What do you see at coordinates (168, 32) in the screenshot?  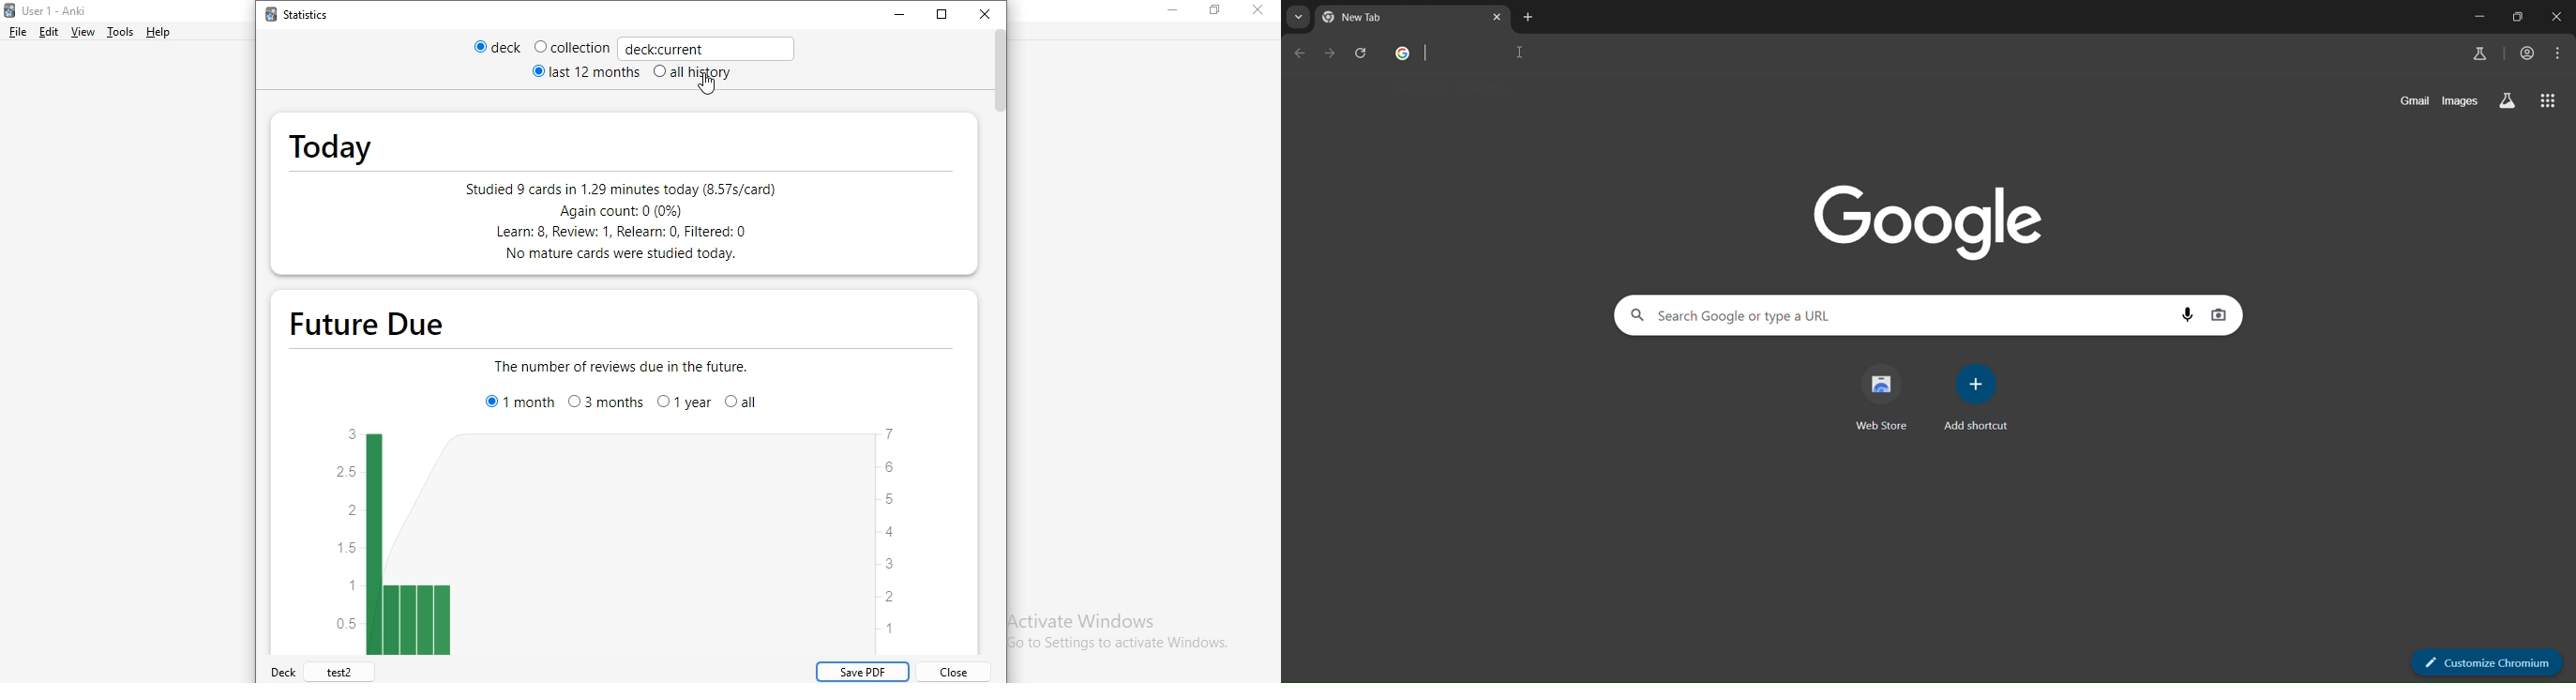 I see `help` at bounding box center [168, 32].